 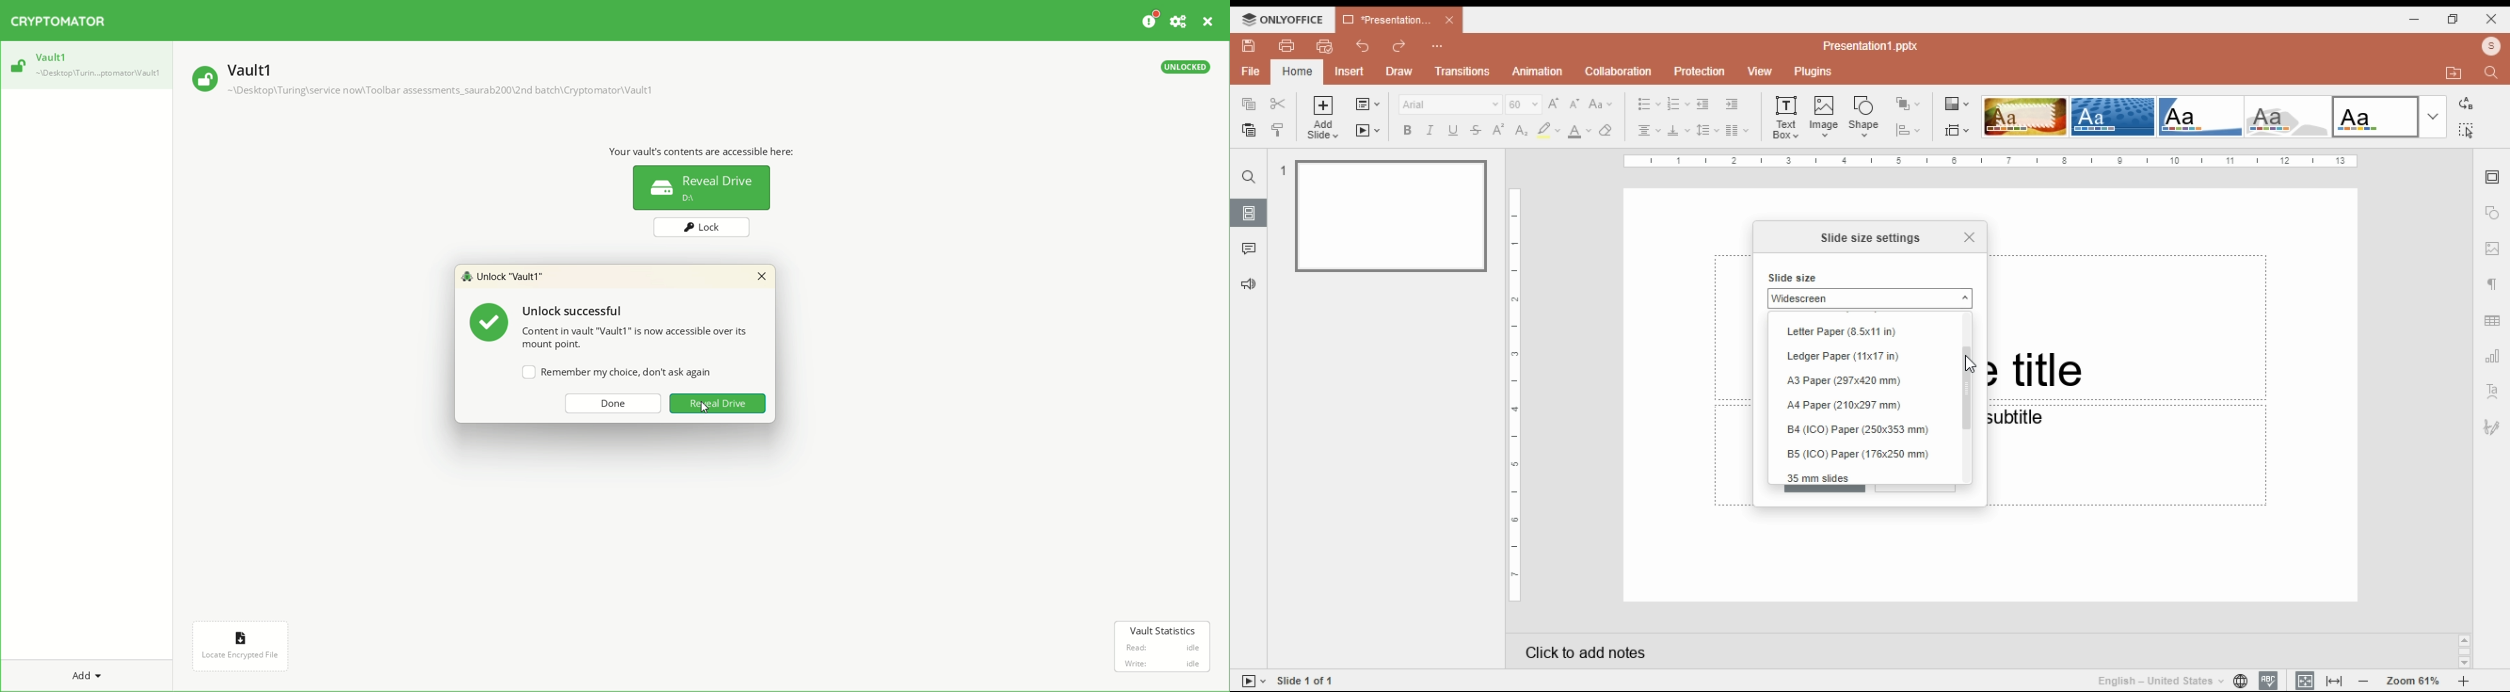 What do you see at coordinates (2415, 679) in the screenshot?
I see `Zoom 61%` at bounding box center [2415, 679].